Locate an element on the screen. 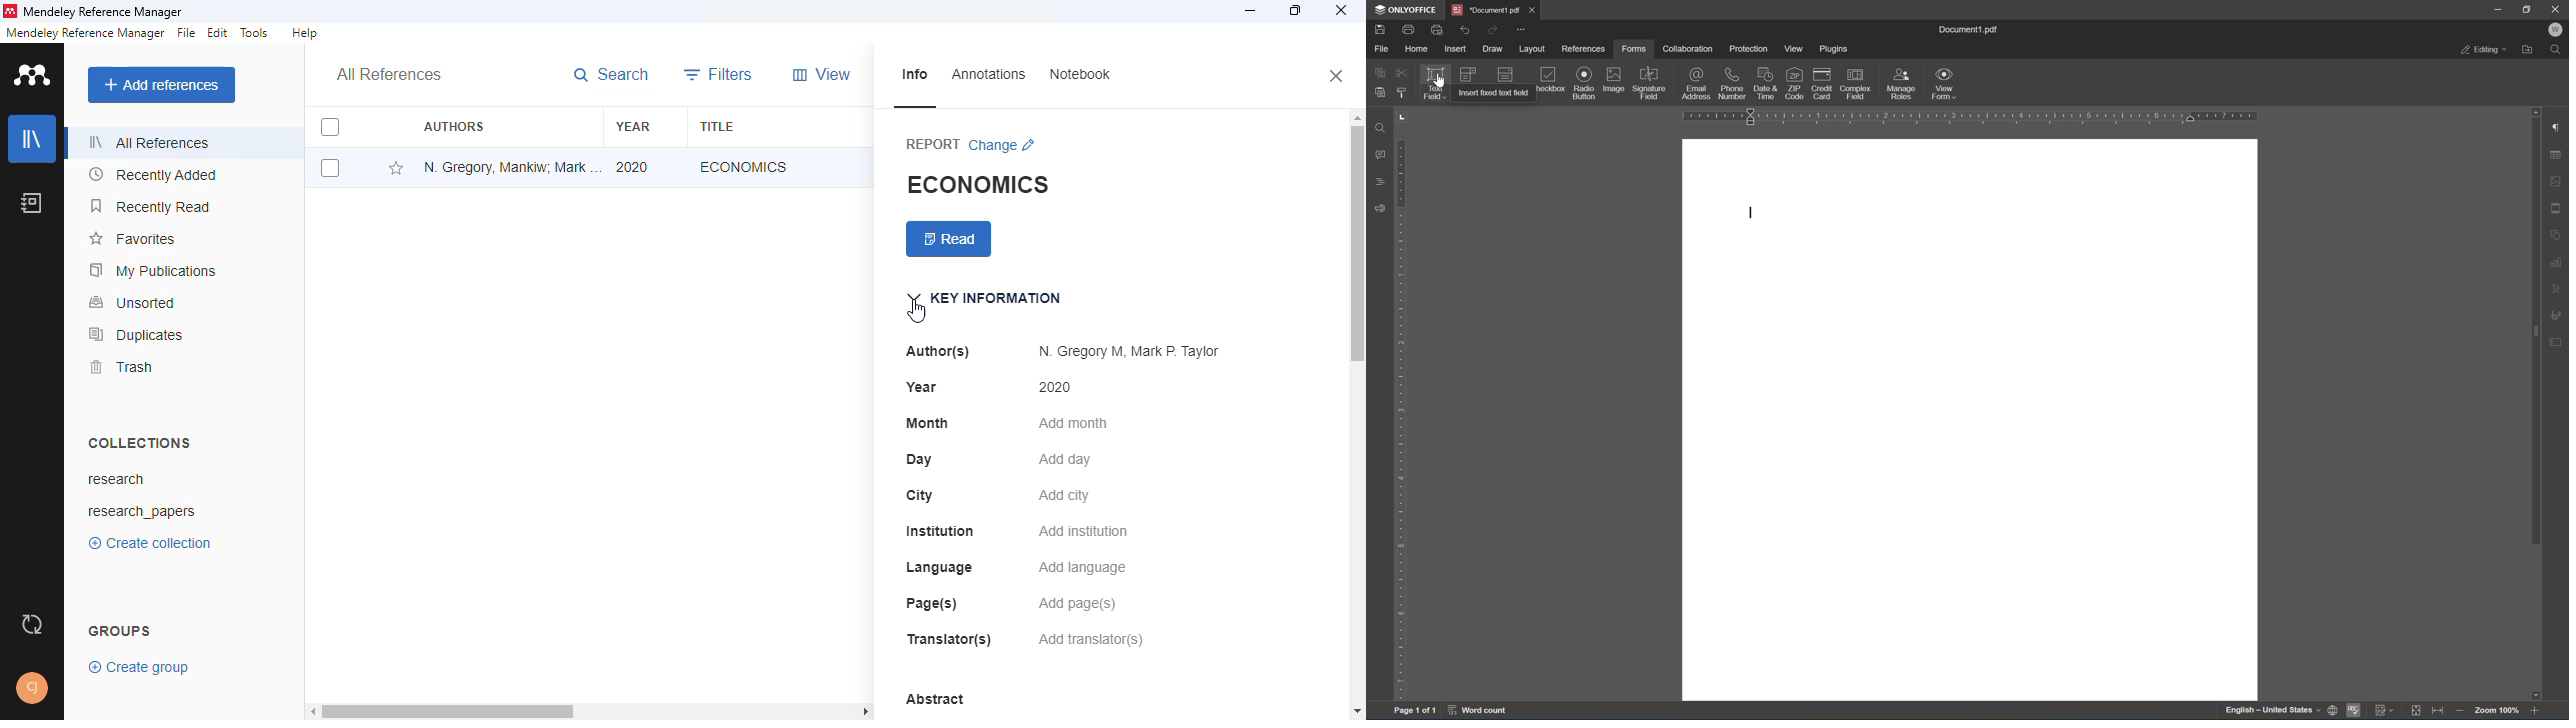 The image size is (2576, 728). N. Gregory M, Mark P. Taylor is located at coordinates (1130, 350).